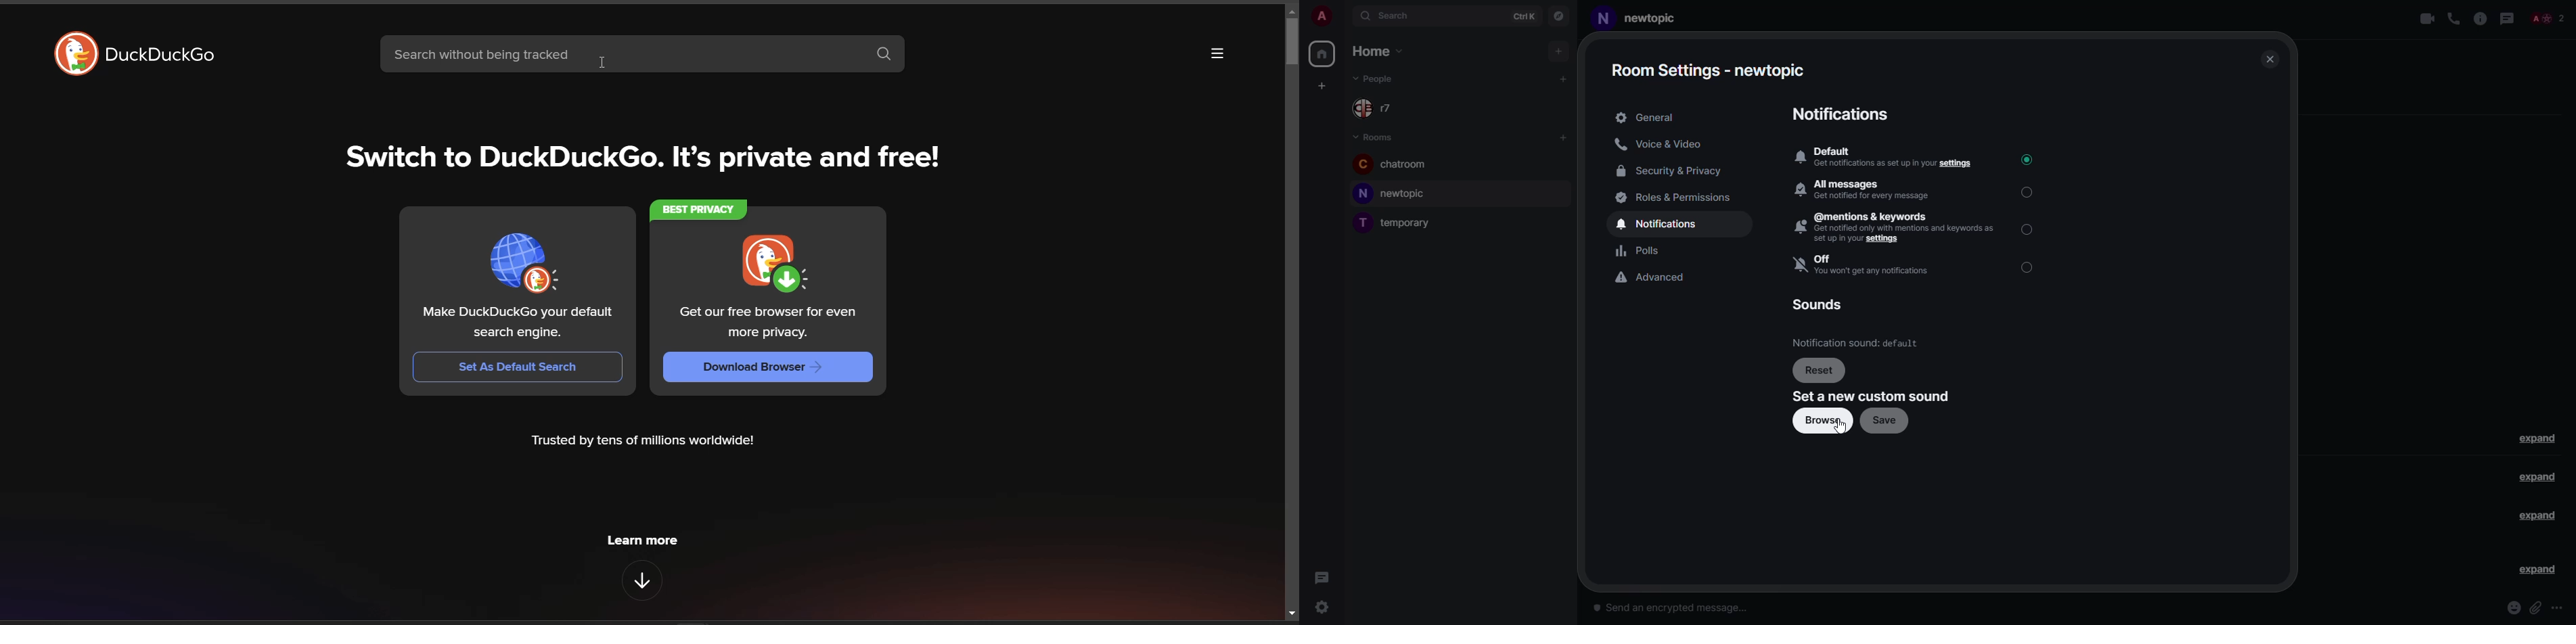 Image resolution: width=2576 pixels, height=644 pixels. Describe the element at coordinates (2026, 159) in the screenshot. I see `selected` at that location.